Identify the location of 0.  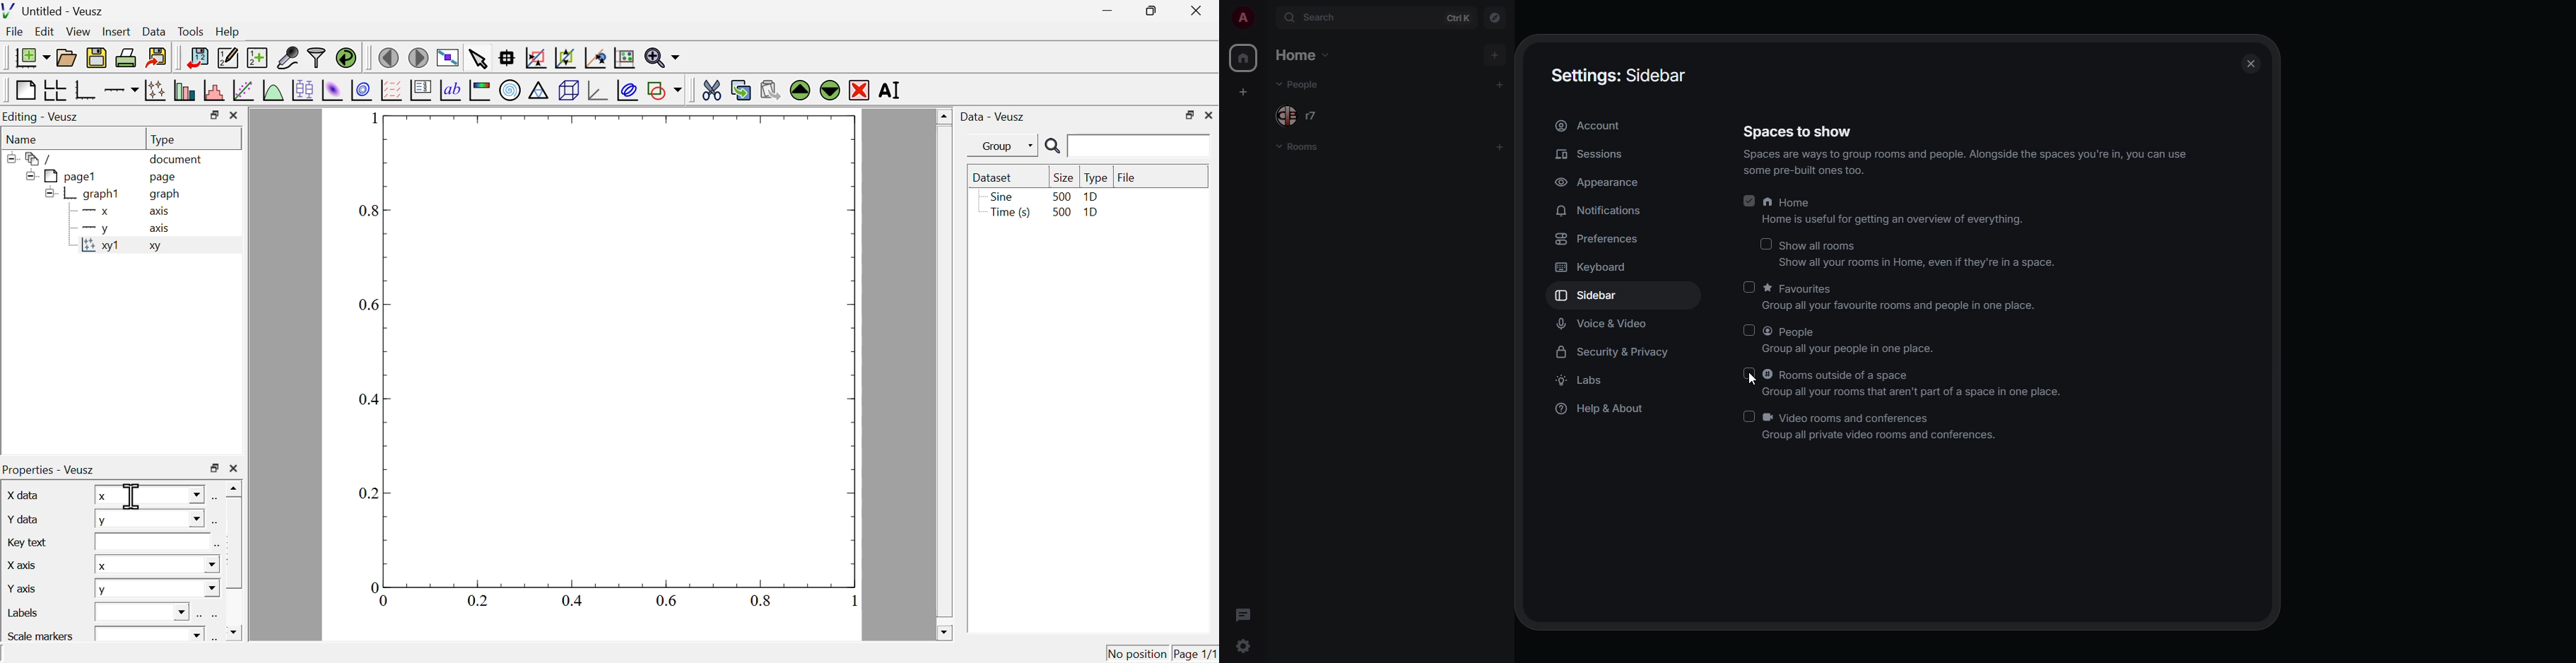
(385, 601).